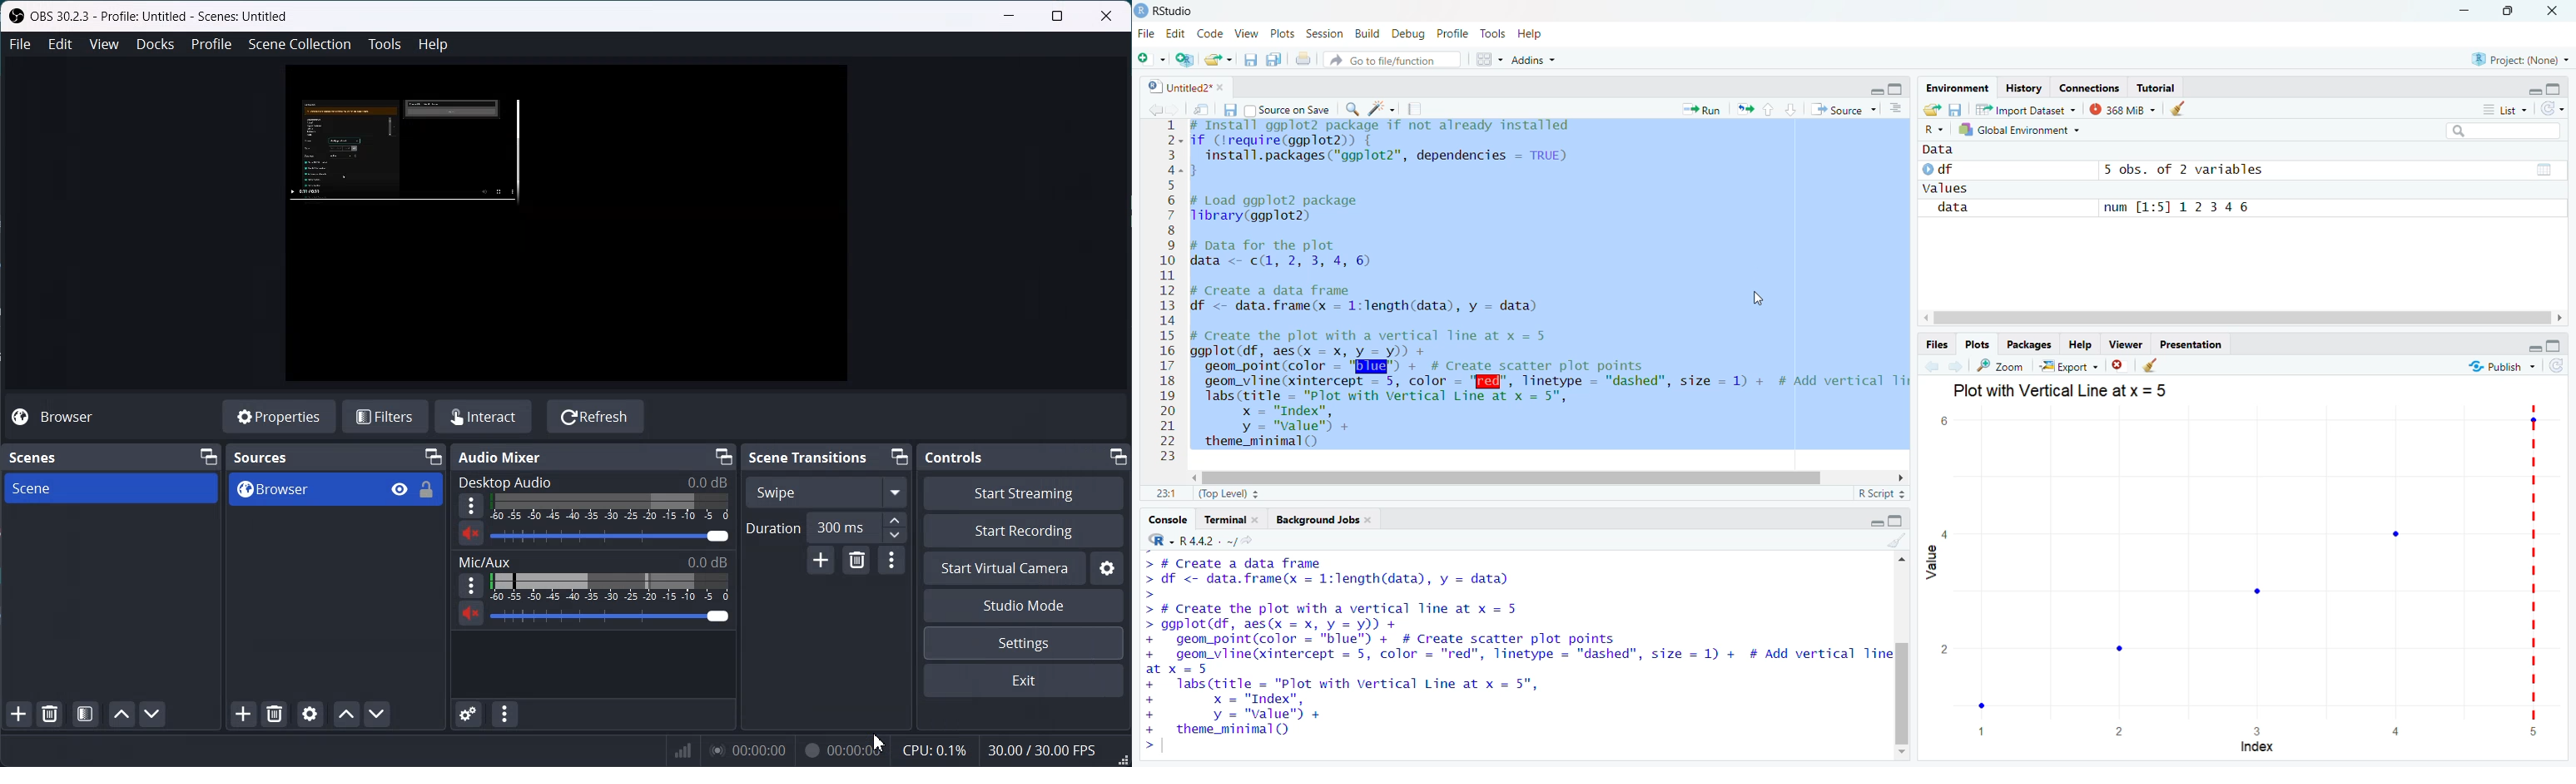 The height and width of the screenshot is (784, 2576). I want to click on 368 MiB ~, so click(2123, 109).